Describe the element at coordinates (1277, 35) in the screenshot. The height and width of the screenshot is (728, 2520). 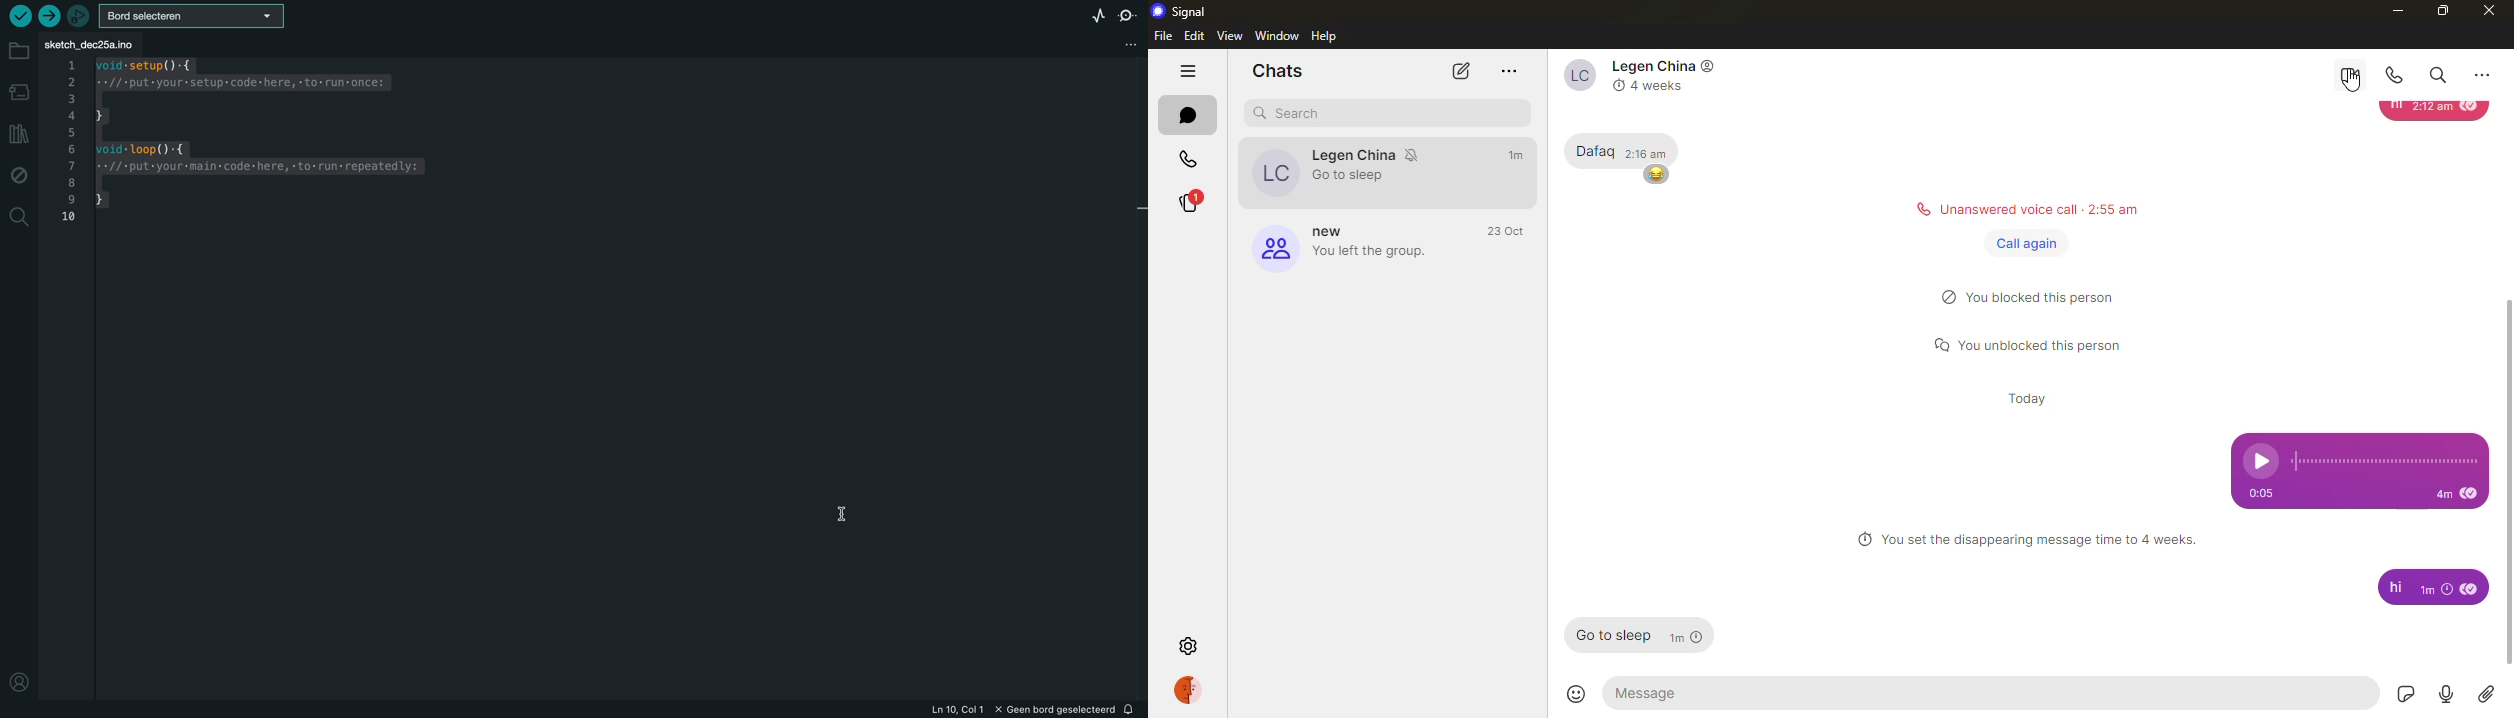
I see `window` at that location.